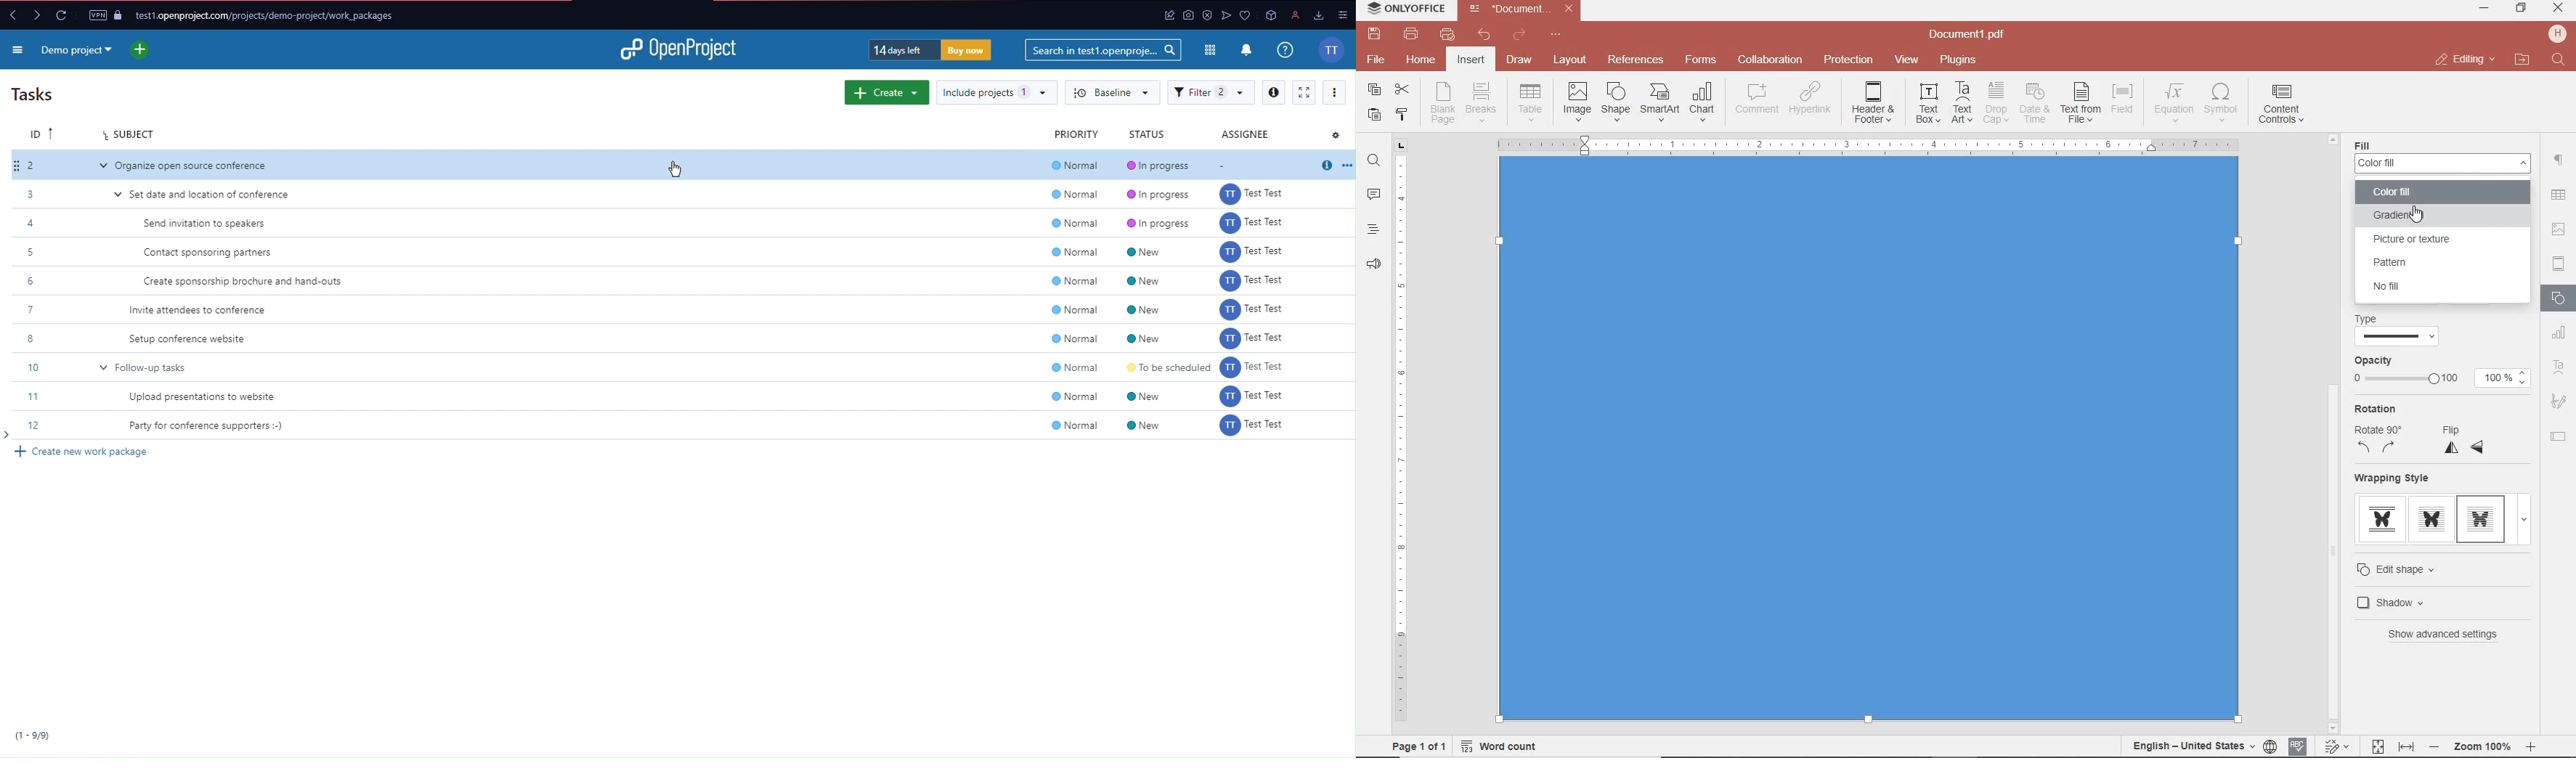  What do you see at coordinates (1869, 452) in the screenshot?
I see `` at bounding box center [1869, 452].